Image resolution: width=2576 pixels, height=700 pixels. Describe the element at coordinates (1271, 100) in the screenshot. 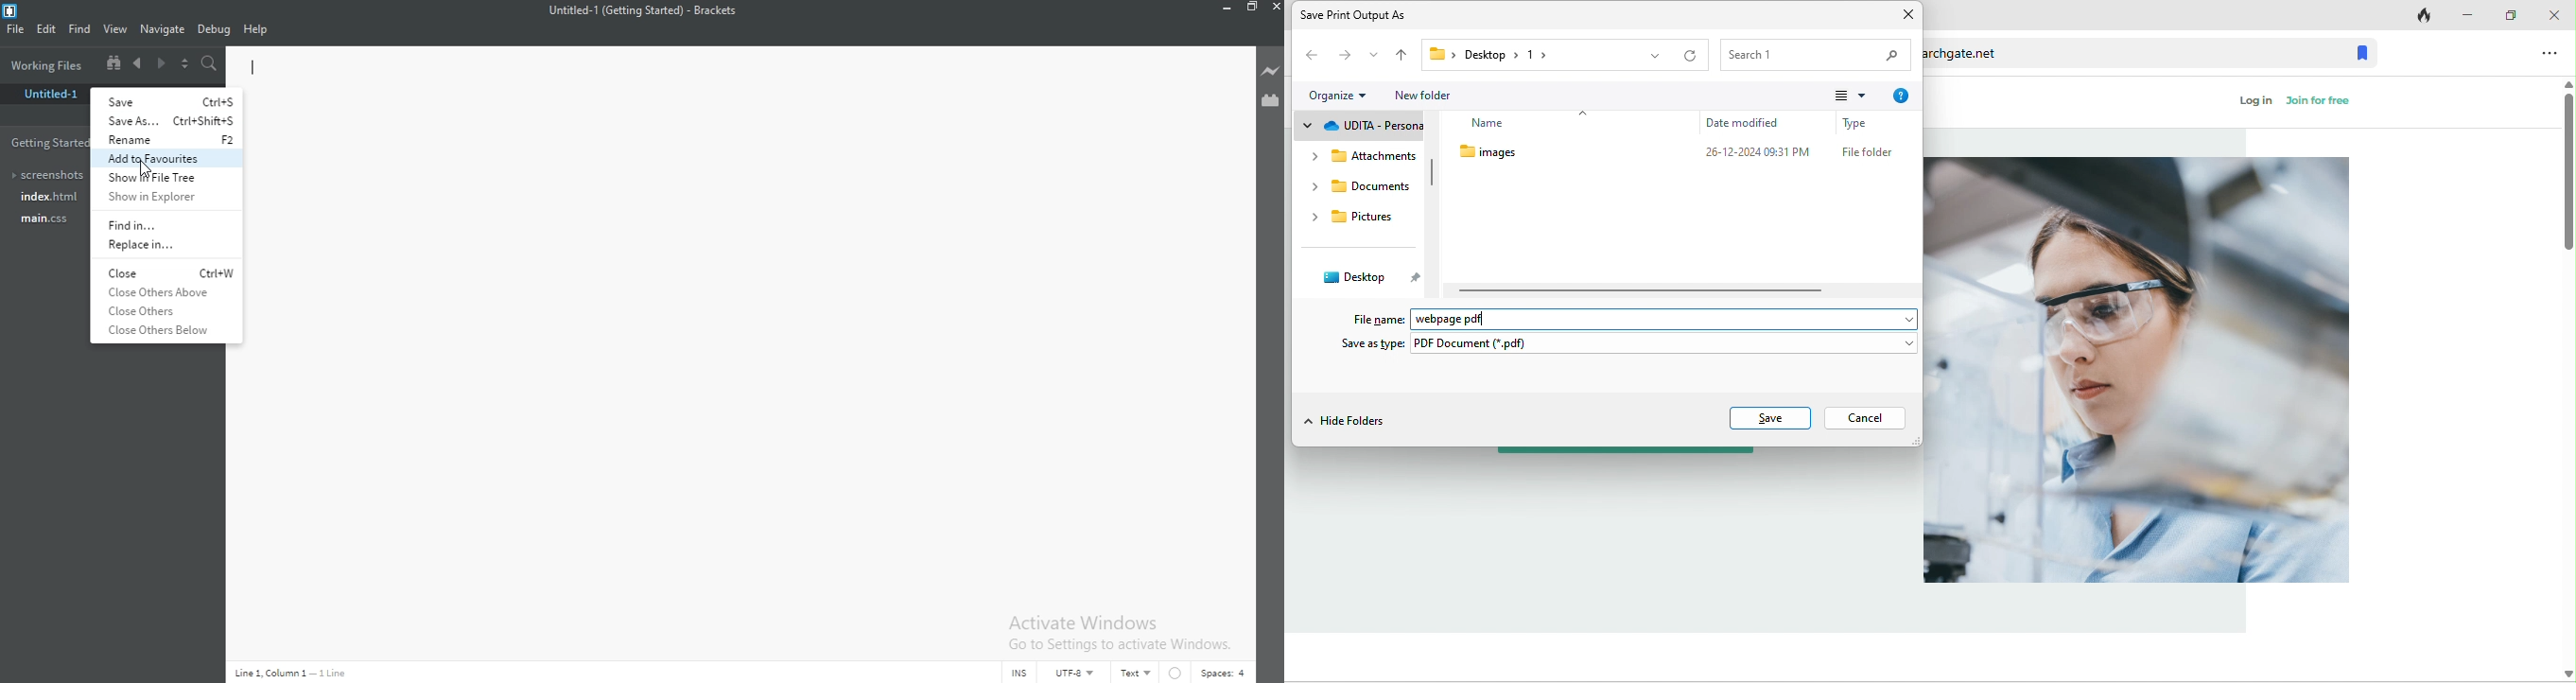

I see `Extension Manager` at that location.